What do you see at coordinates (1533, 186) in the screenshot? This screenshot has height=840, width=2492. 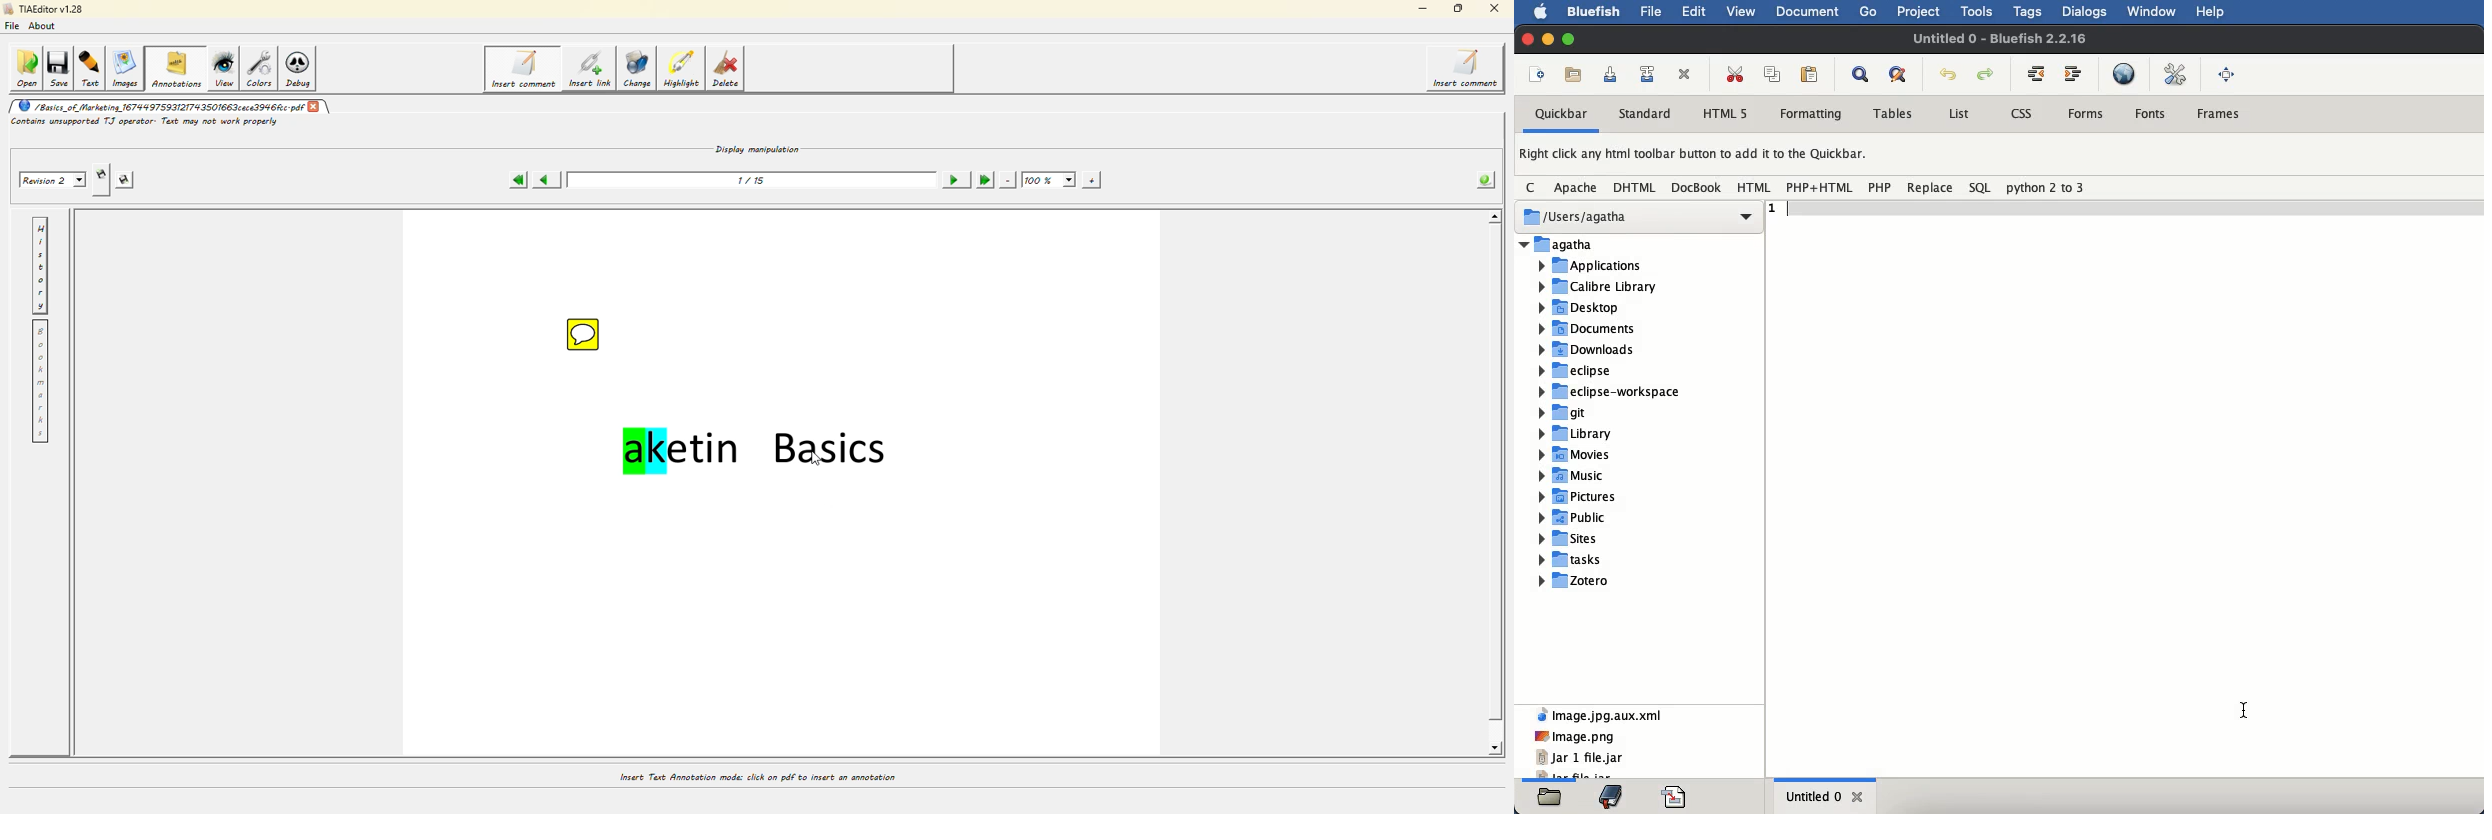 I see `C` at bounding box center [1533, 186].